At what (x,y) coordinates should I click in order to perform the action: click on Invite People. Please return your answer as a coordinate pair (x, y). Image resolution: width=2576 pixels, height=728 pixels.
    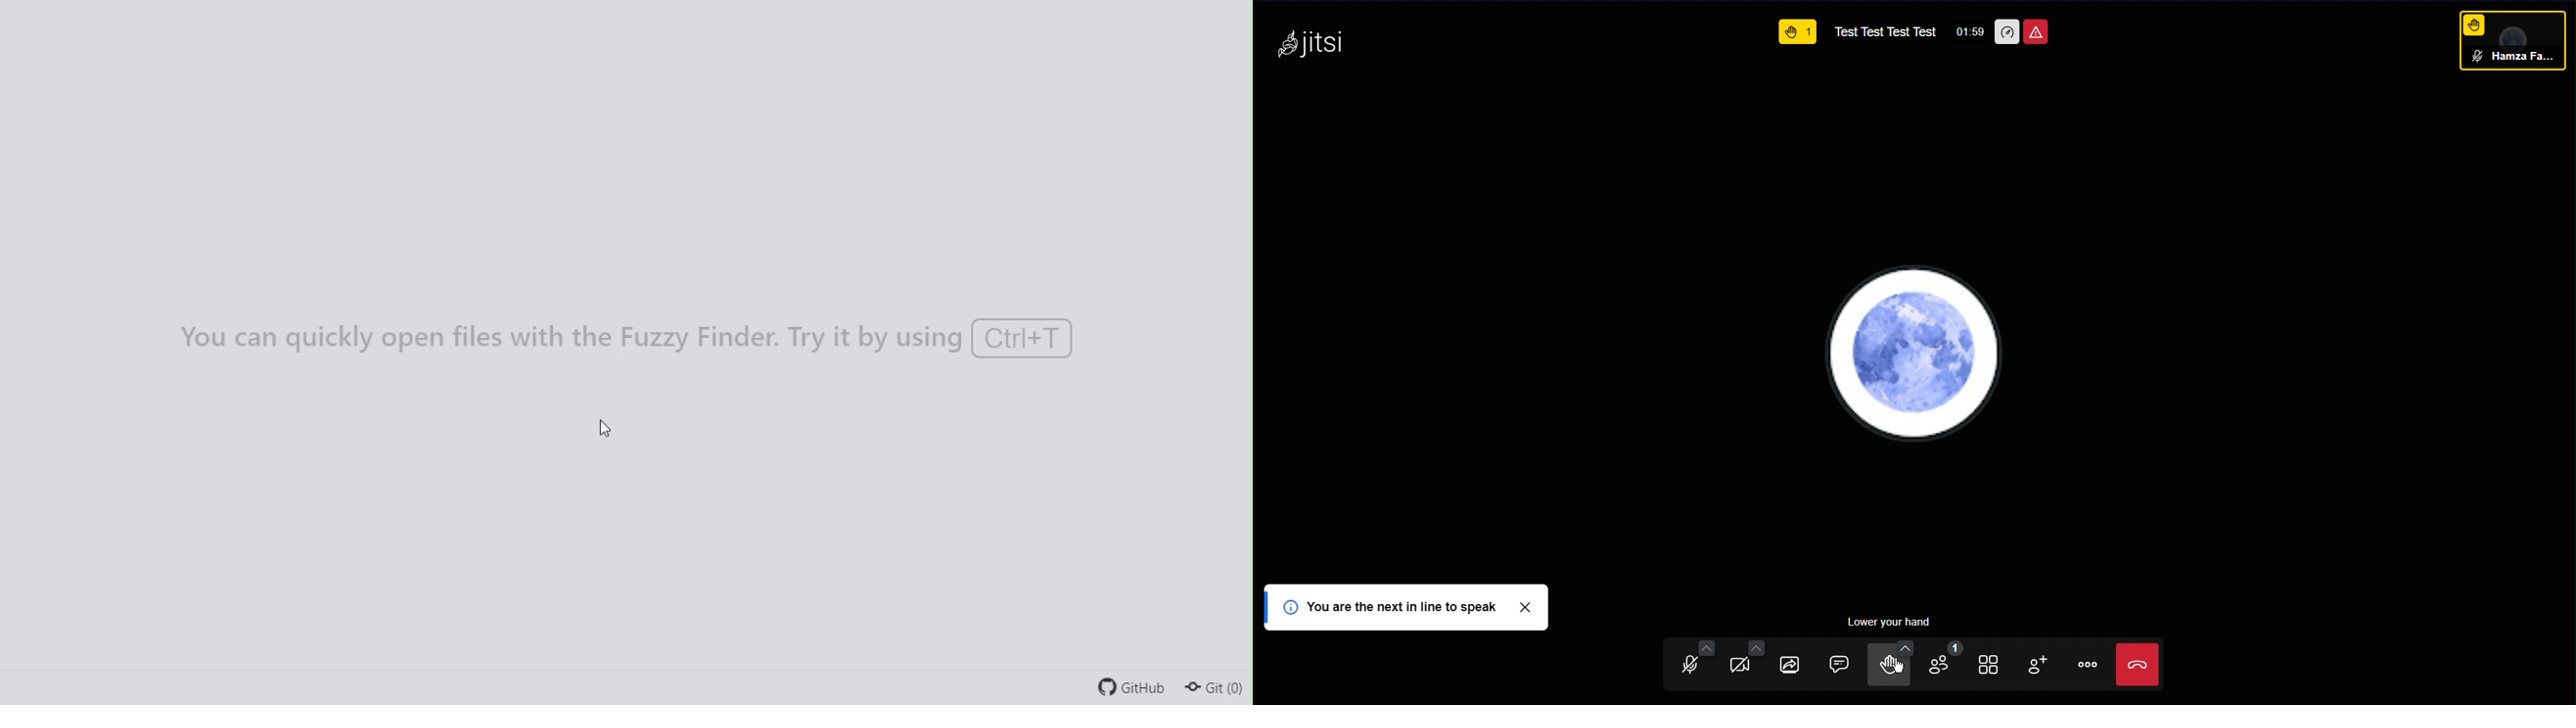
    Looking at the image, I should click on (2048, 663).